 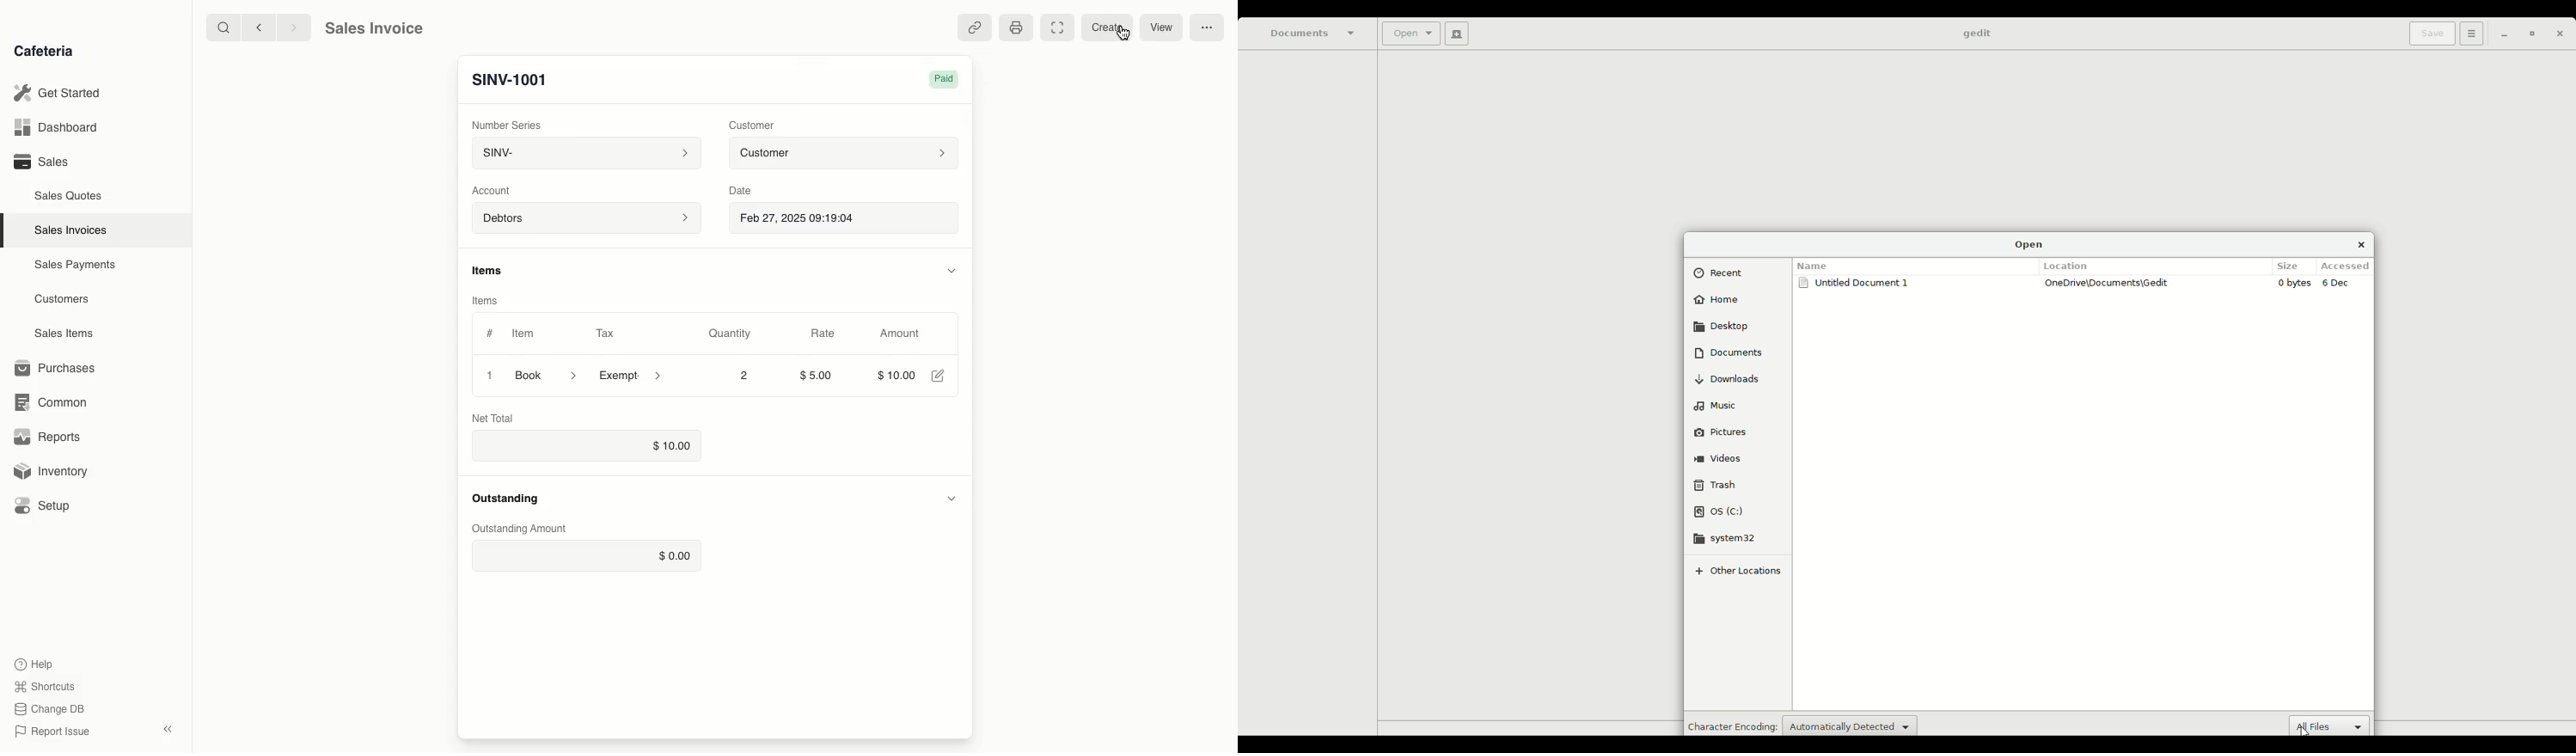 What do you see at coordinates (742, 191) in the screenshot?
I see `Date` at bounding box center [742, 191].